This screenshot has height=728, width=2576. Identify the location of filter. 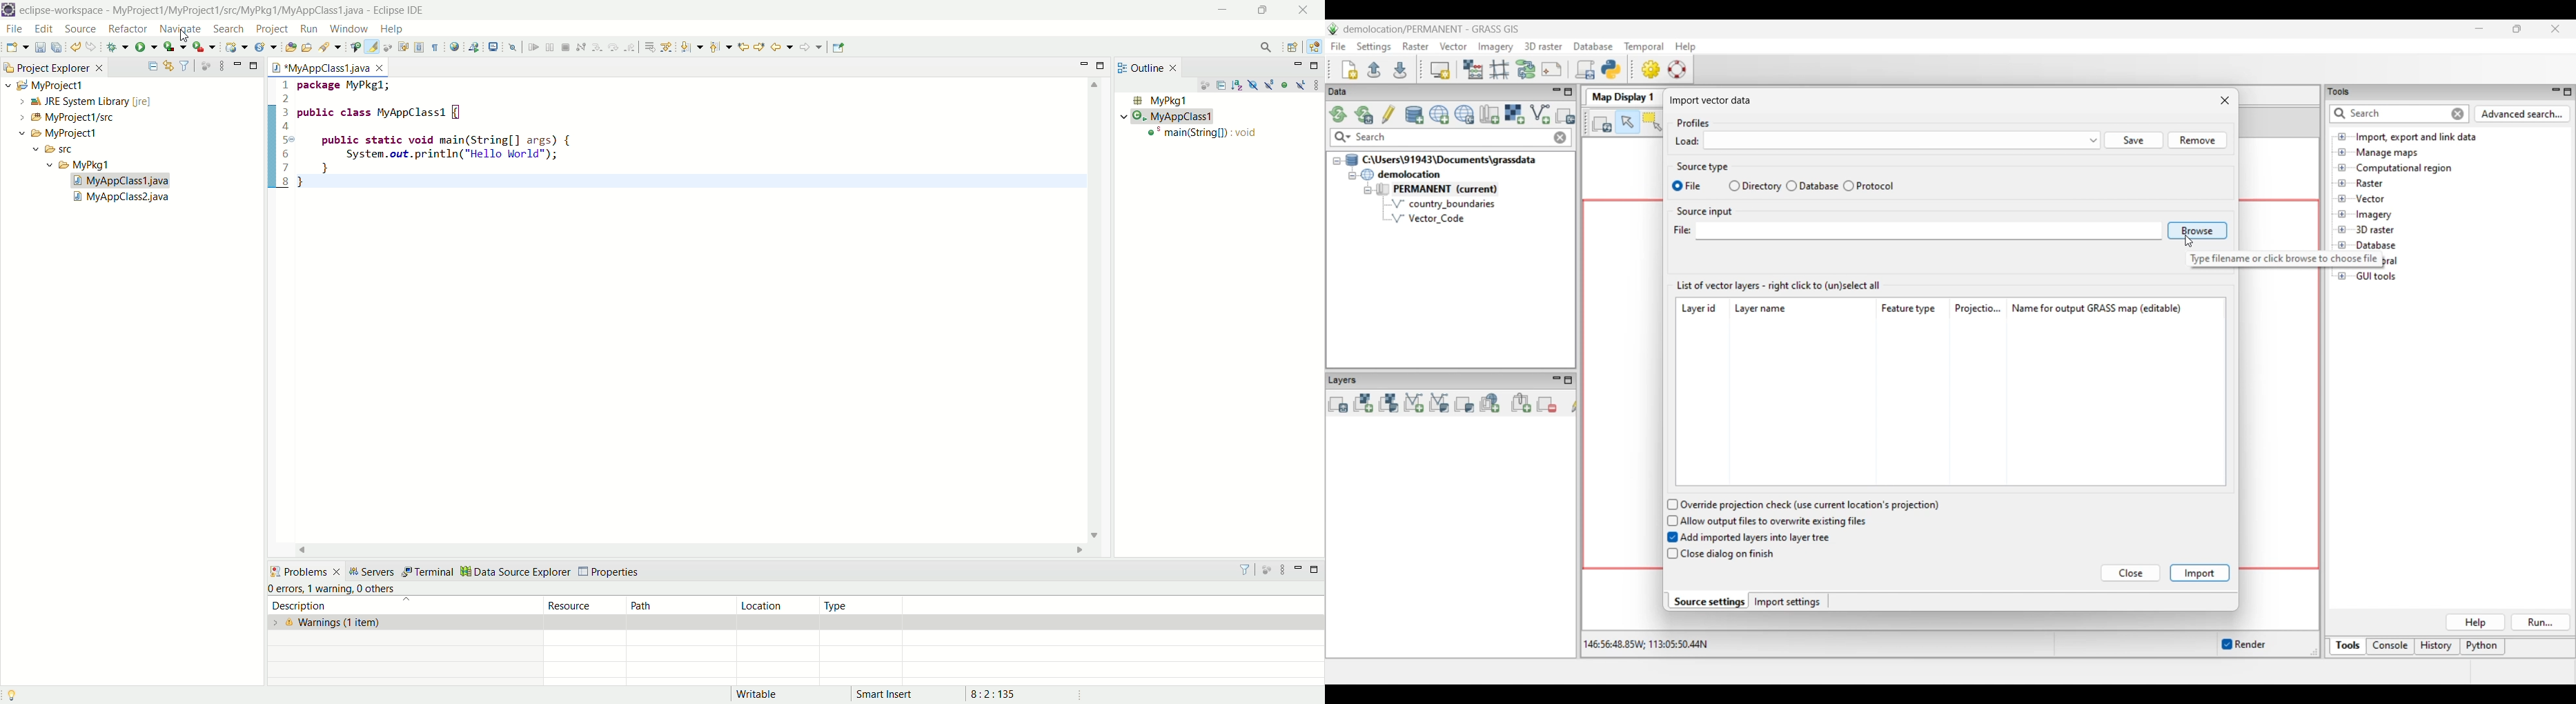
(186, 66).